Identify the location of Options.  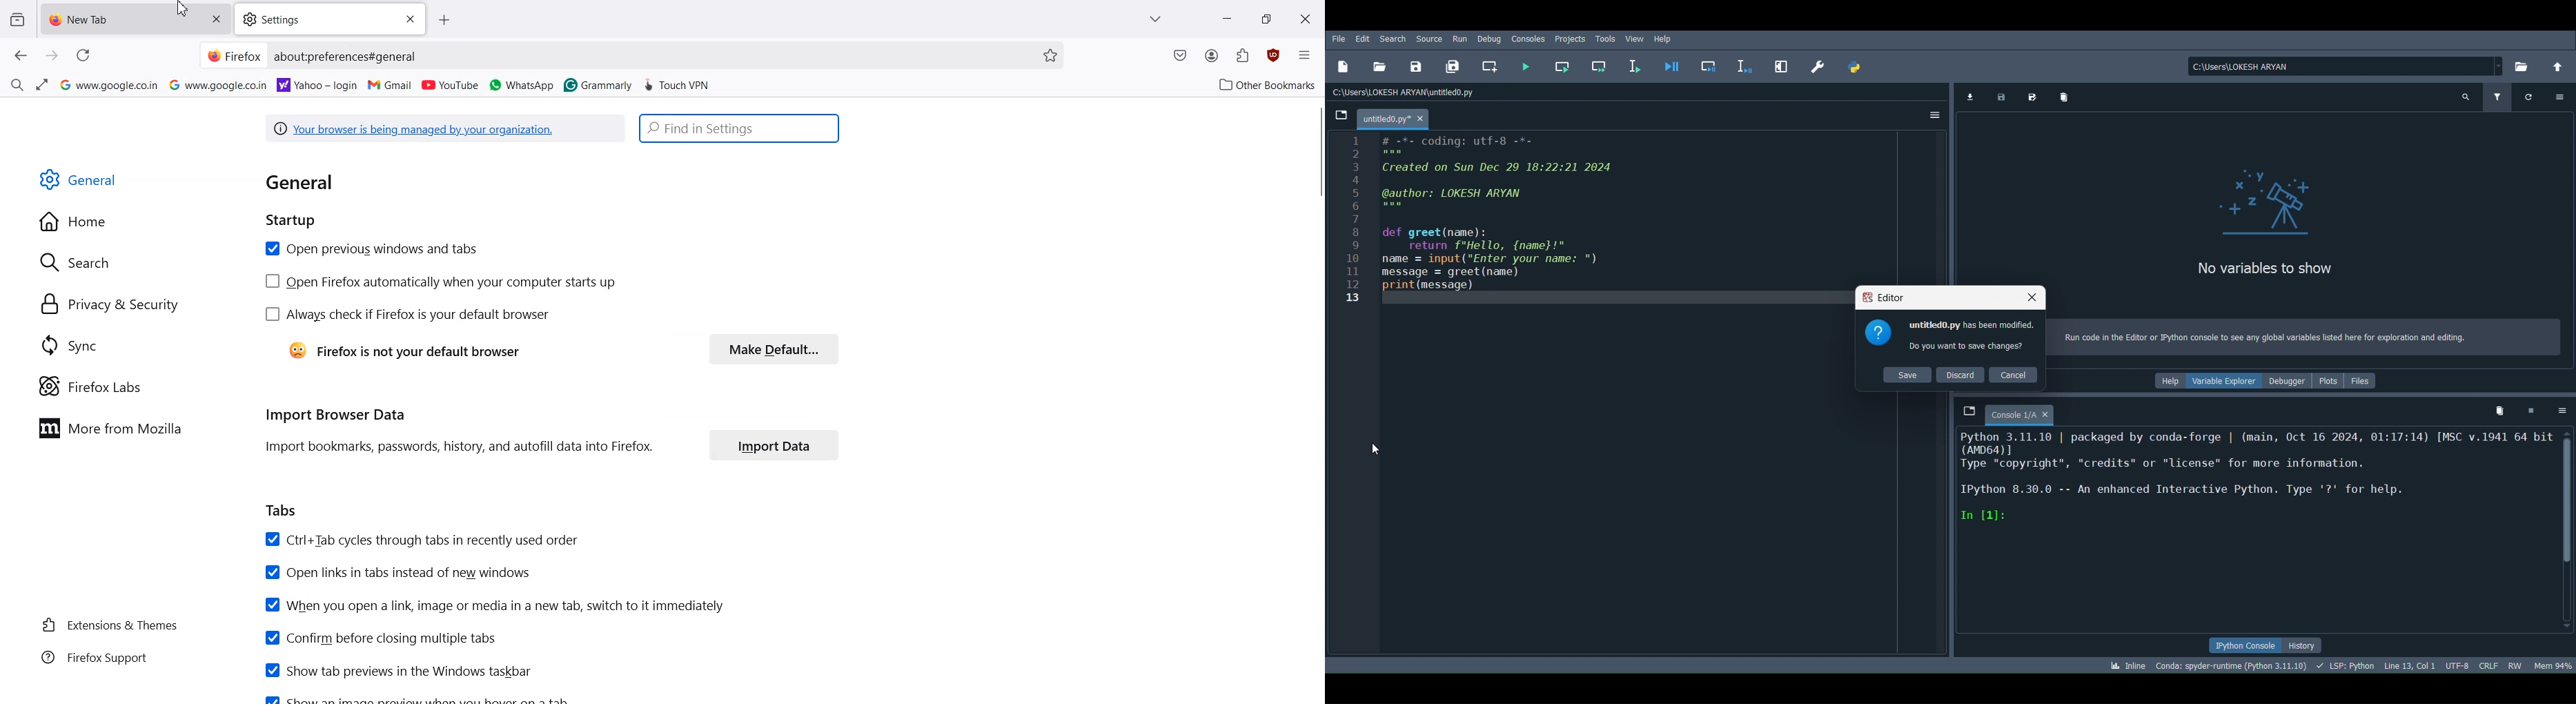
(2562, 412).